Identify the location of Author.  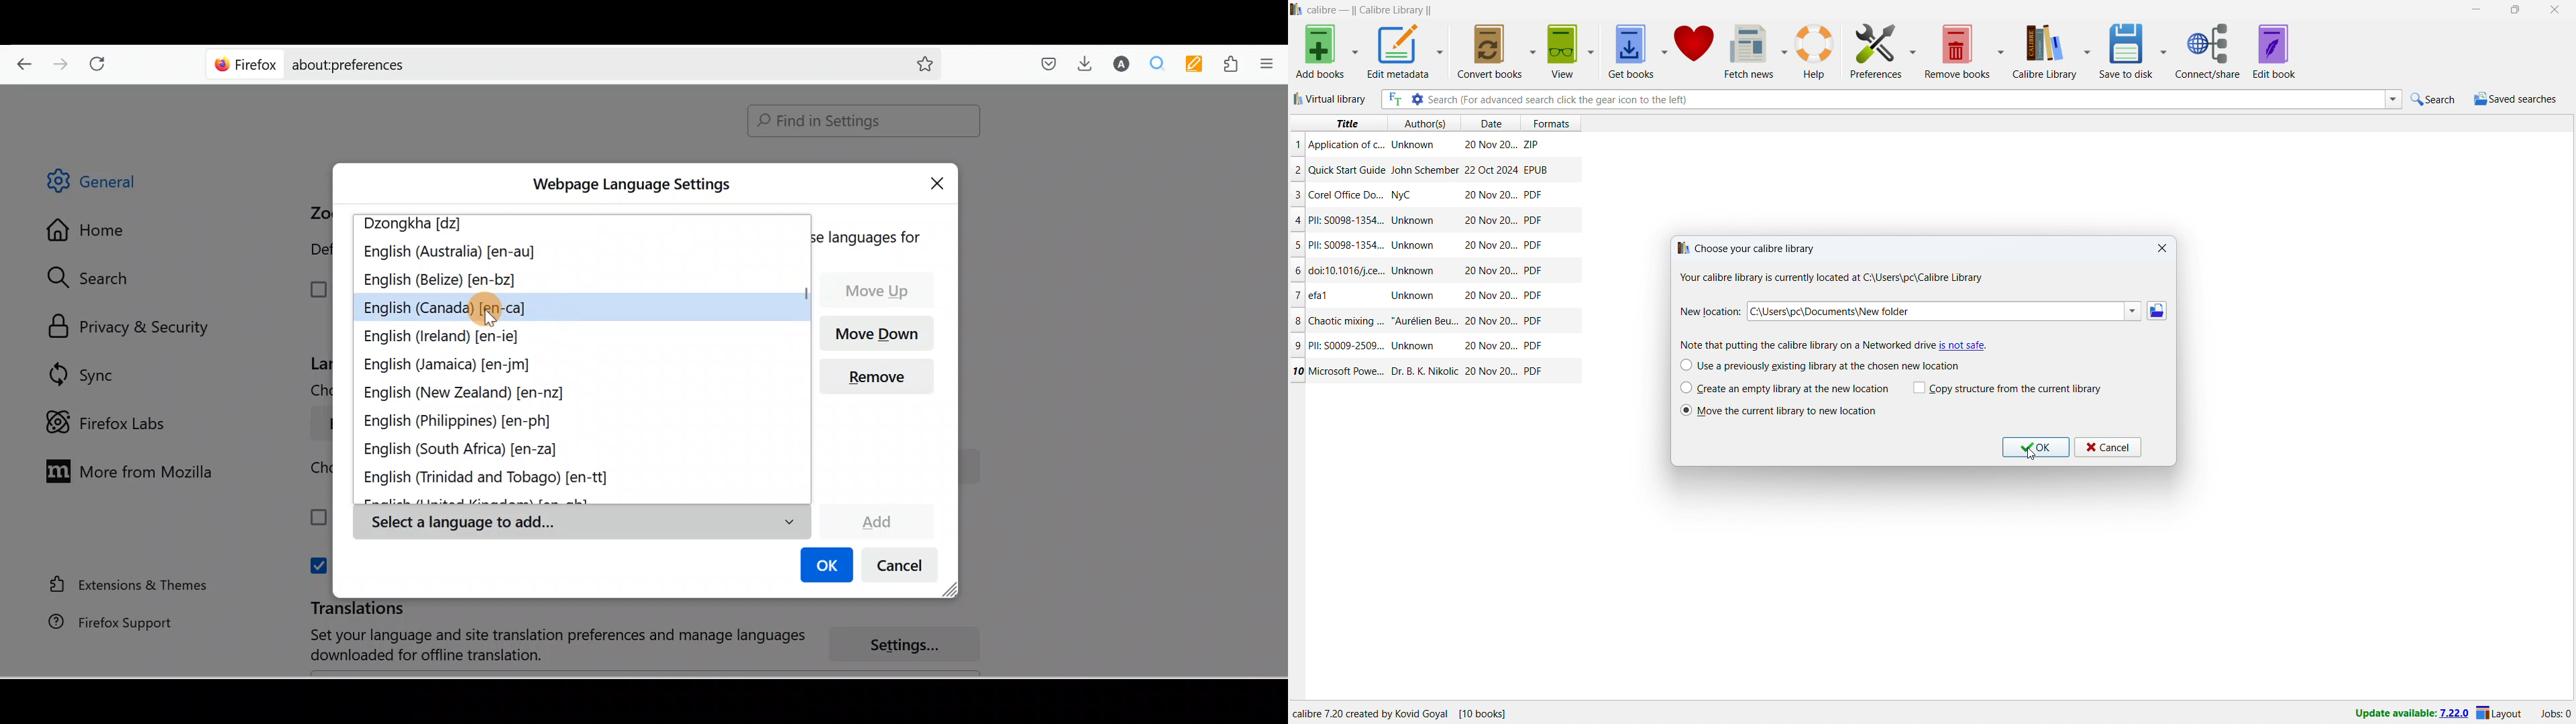
(1415, 346).